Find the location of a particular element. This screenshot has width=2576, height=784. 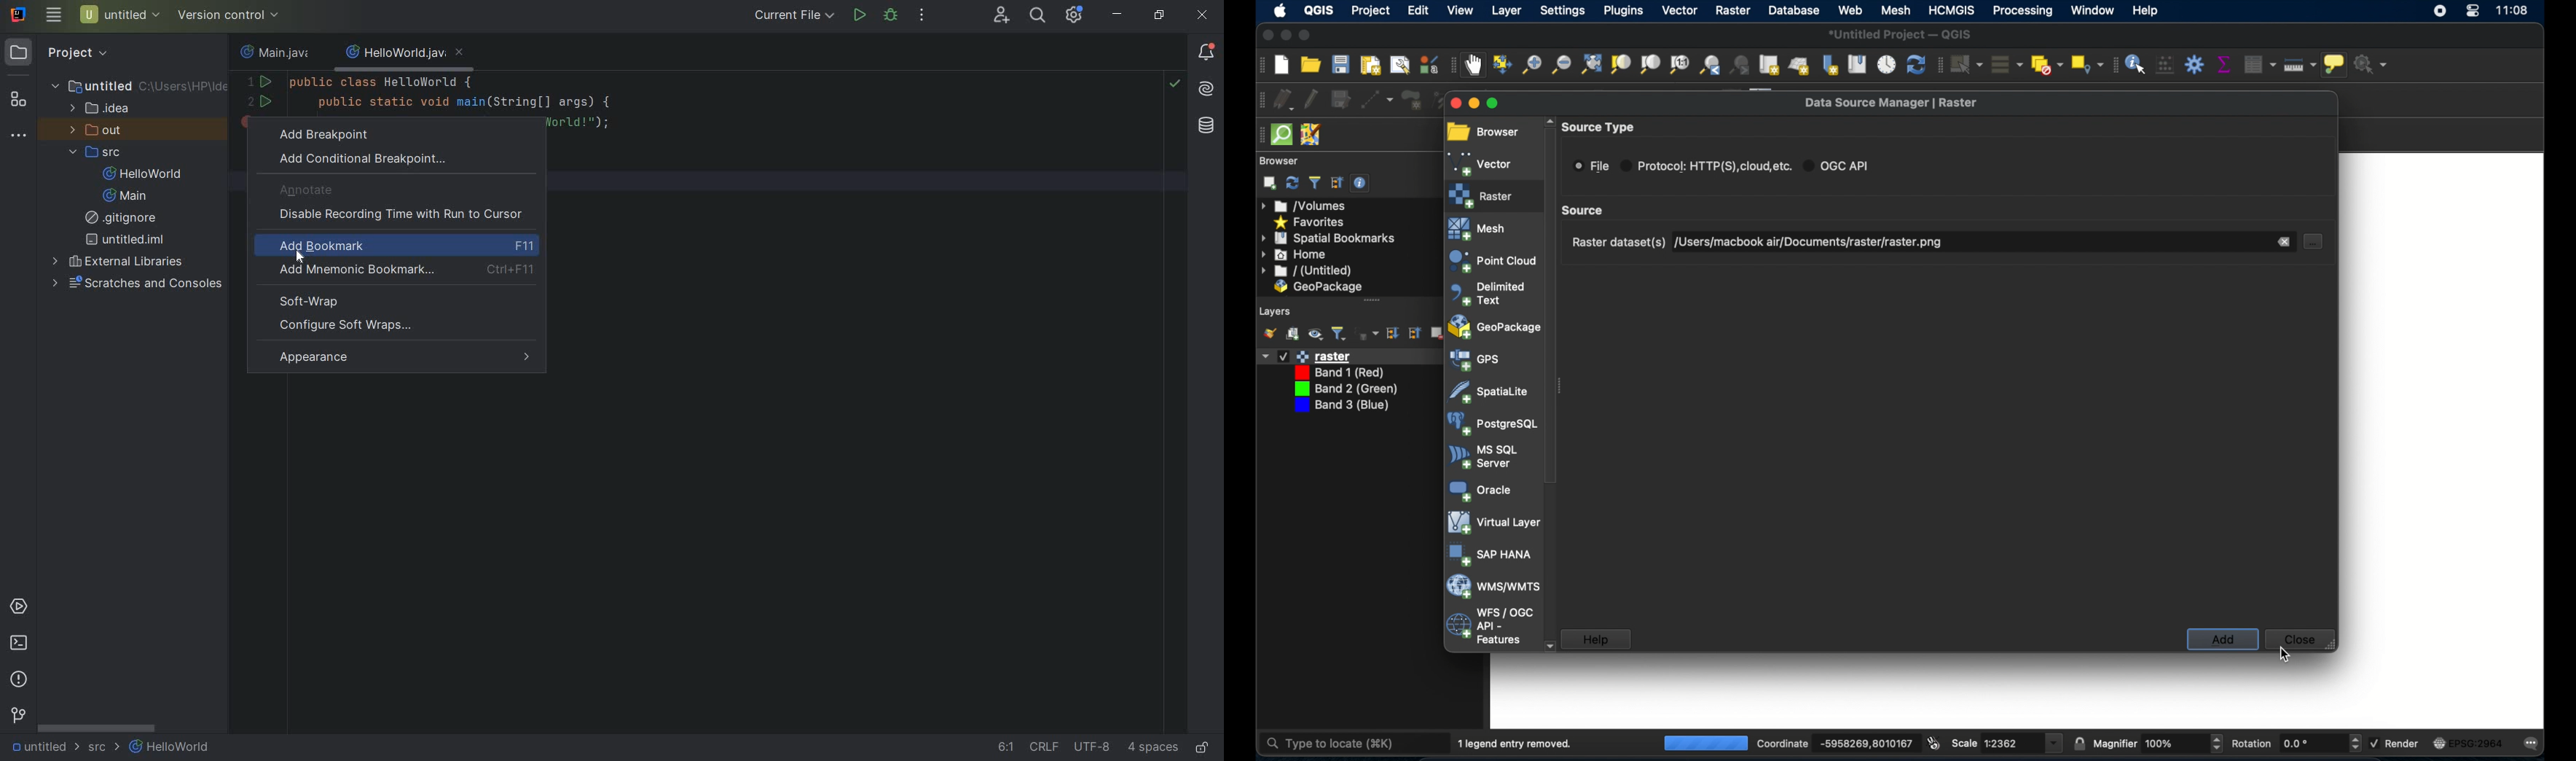

zoom full is located at coordinates (1590, 63).